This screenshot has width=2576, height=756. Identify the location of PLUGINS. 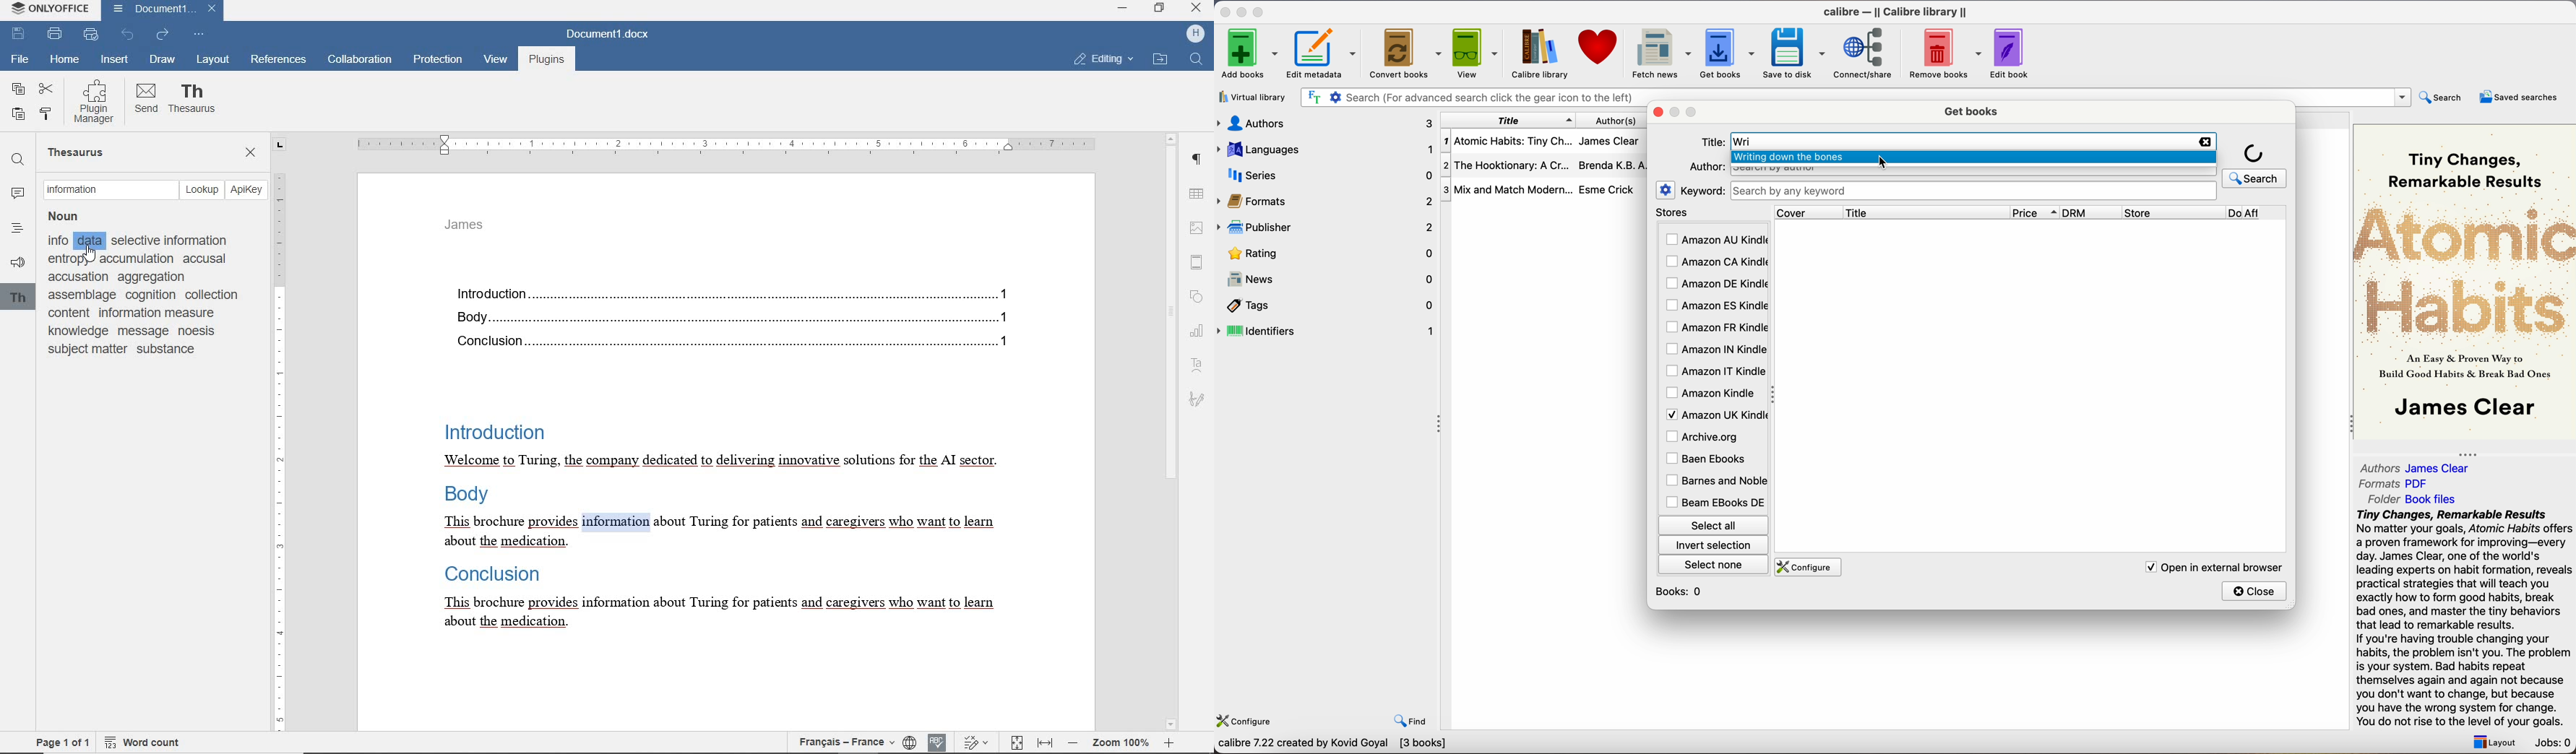
(546, 61).